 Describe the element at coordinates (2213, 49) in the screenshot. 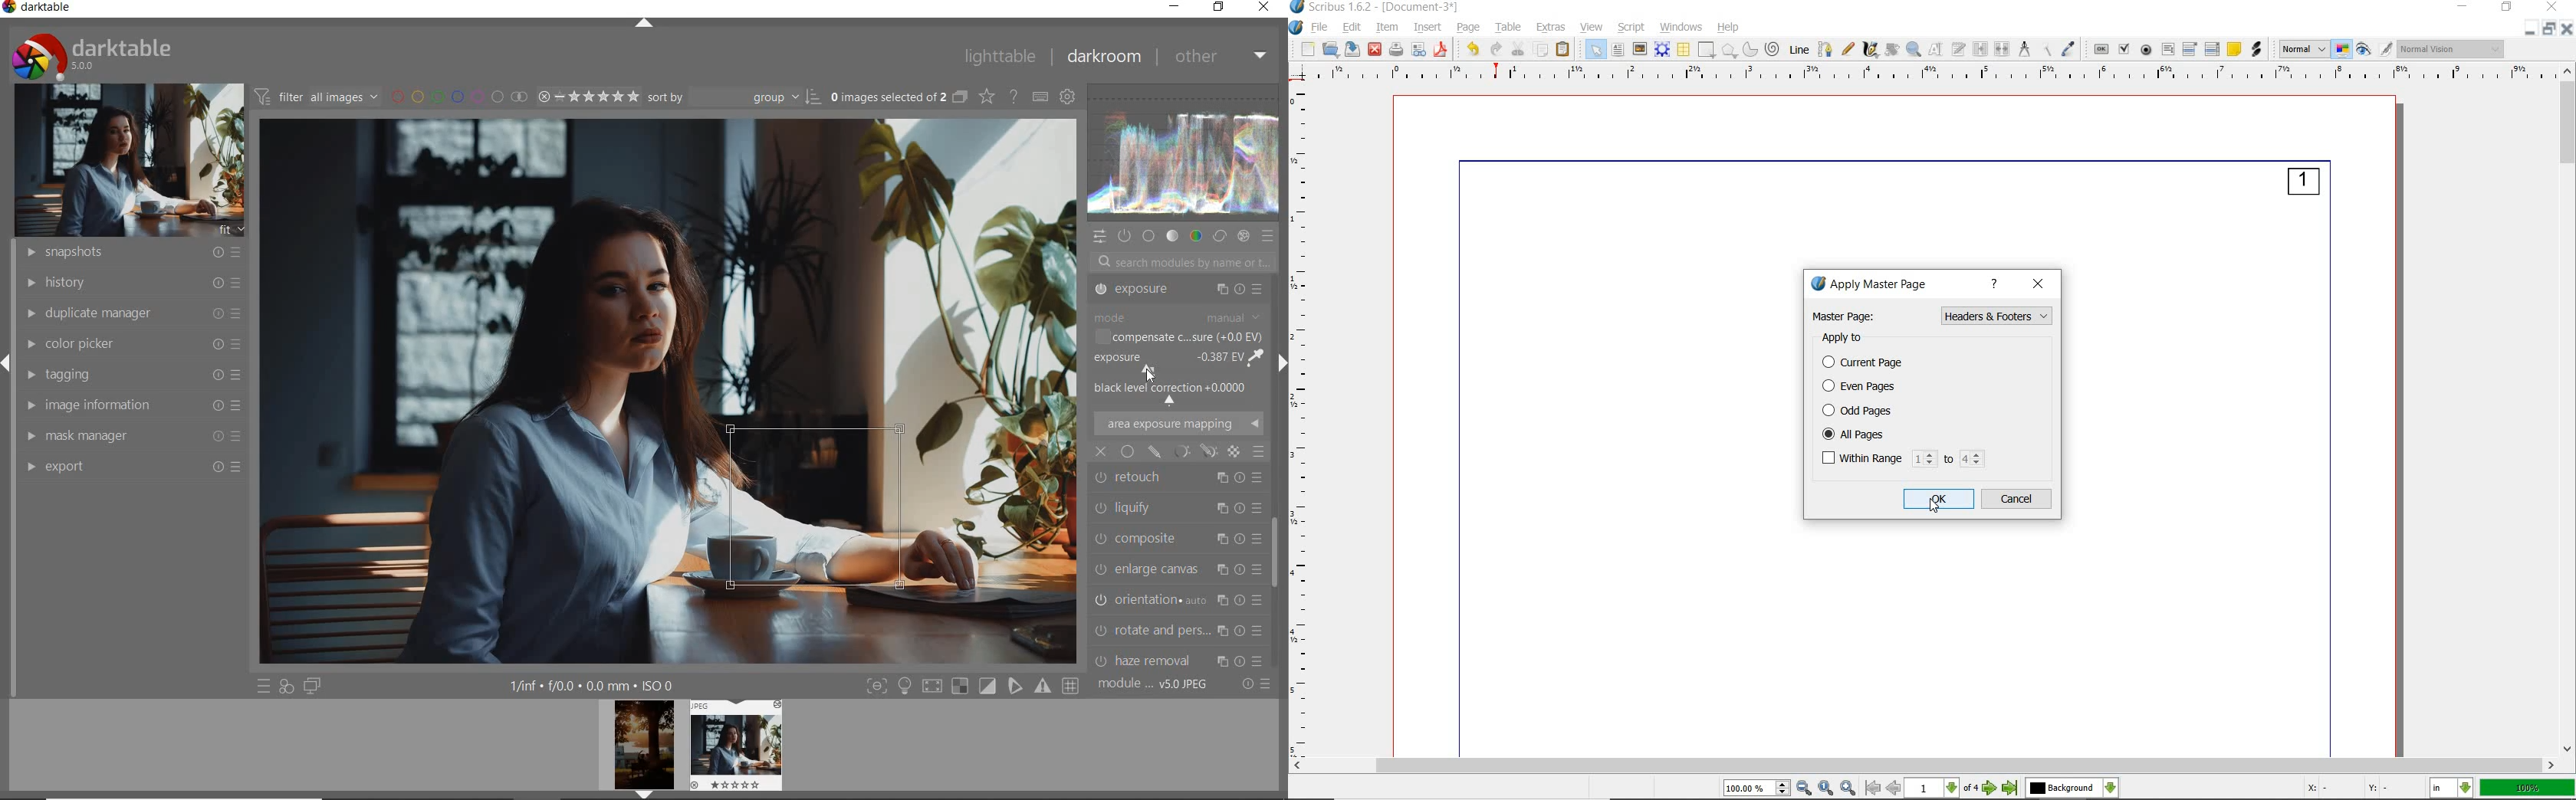

I see `pdf list box` at that location.